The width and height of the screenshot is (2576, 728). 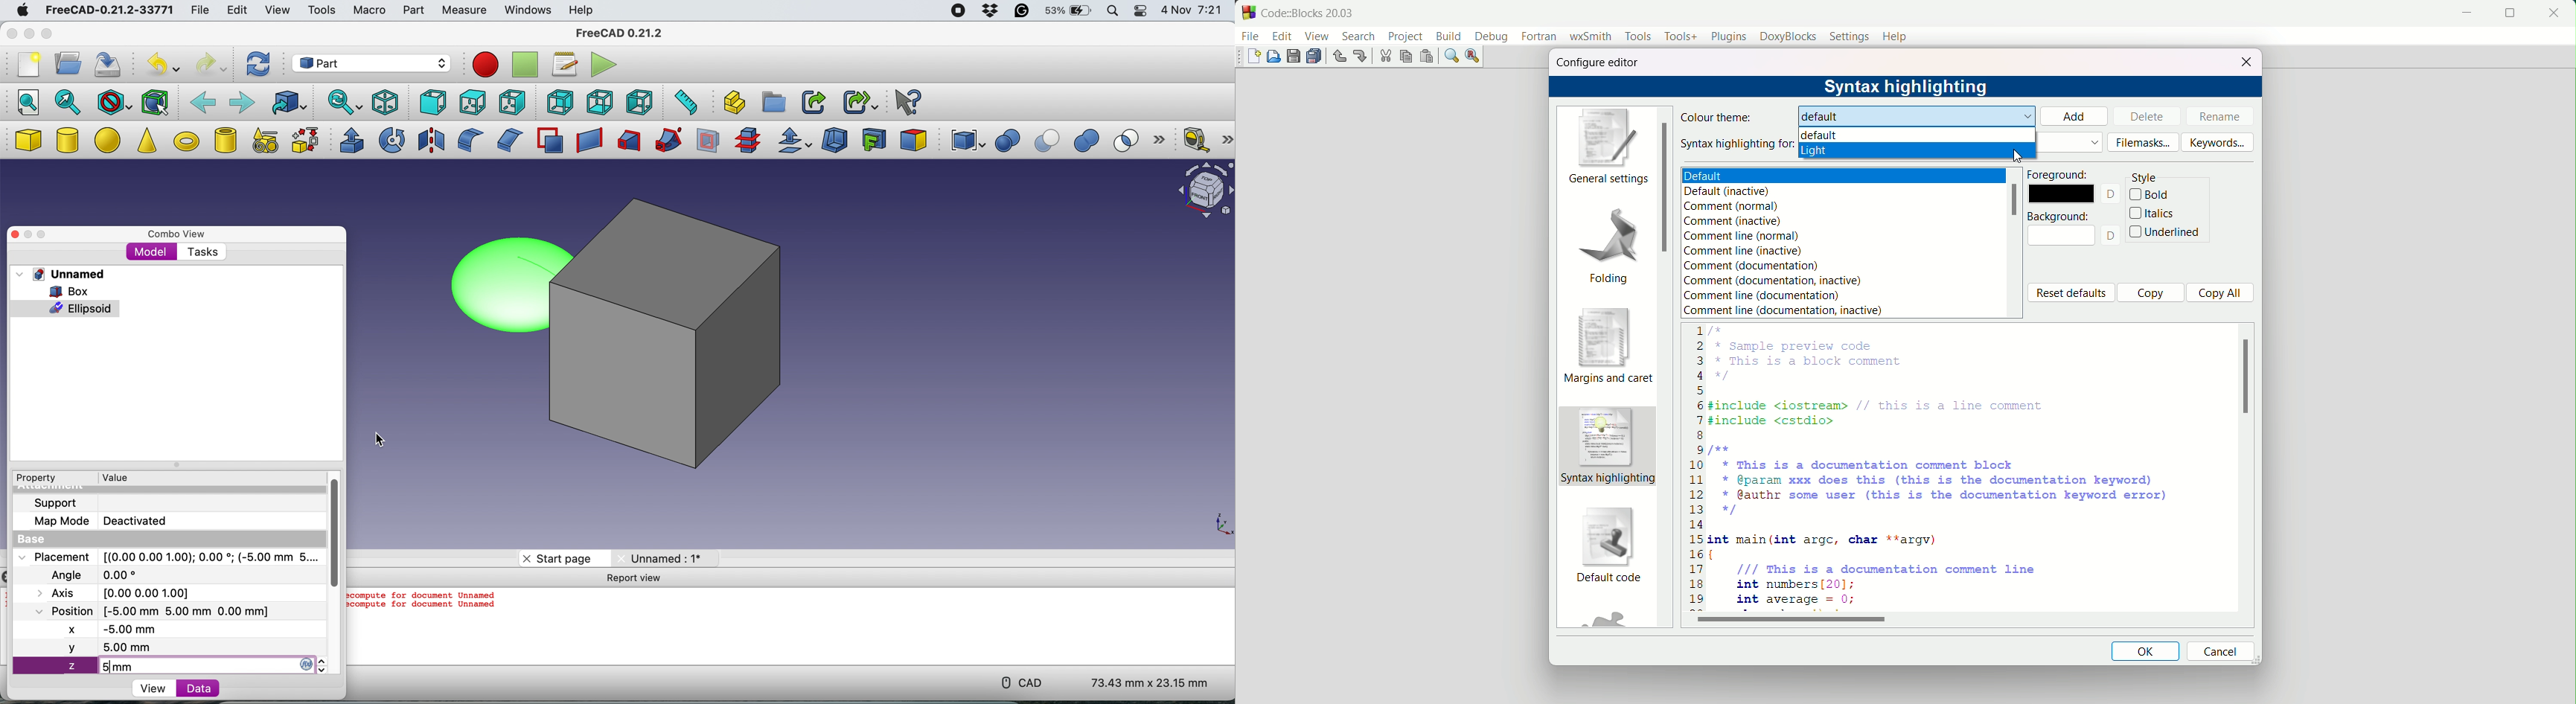 What do you see at coordinates (28, 141) in the screenshot?
I see `box` at bounding box center [28, 141].